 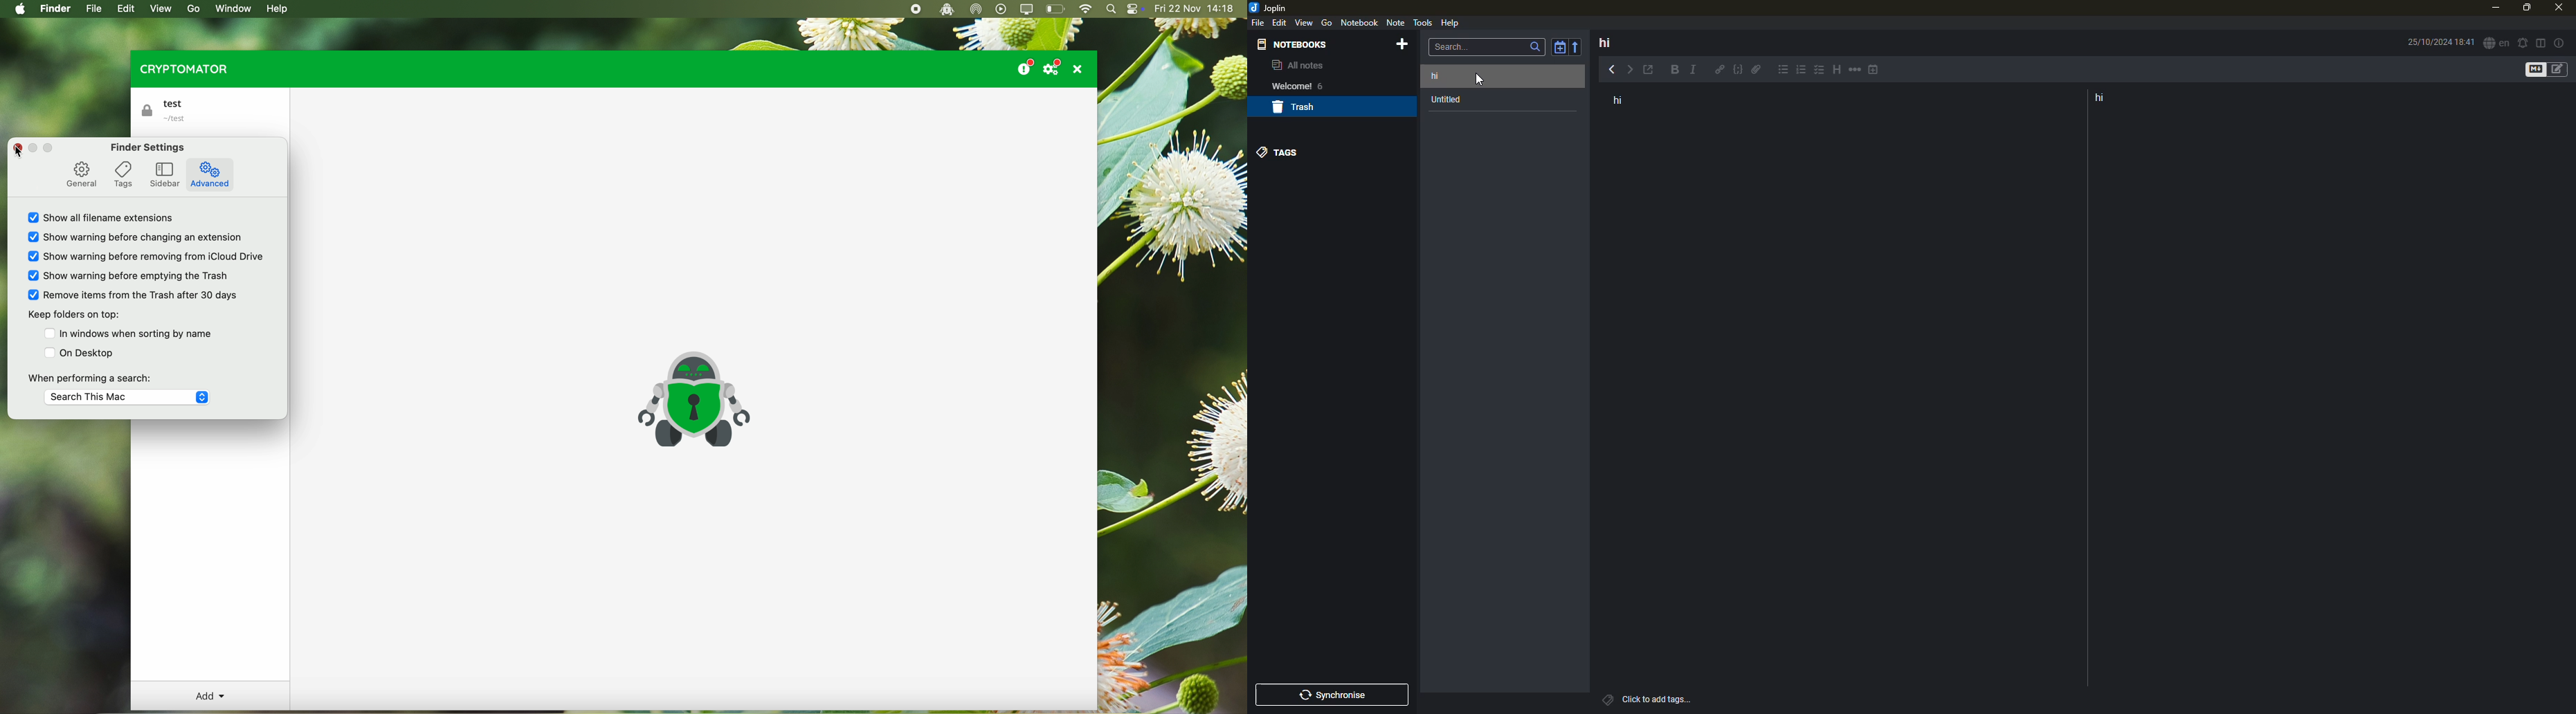 What do you see at coordinates (1449, 100) in the screenshot?
I see `untitled` at bounding box center [1449, 100].